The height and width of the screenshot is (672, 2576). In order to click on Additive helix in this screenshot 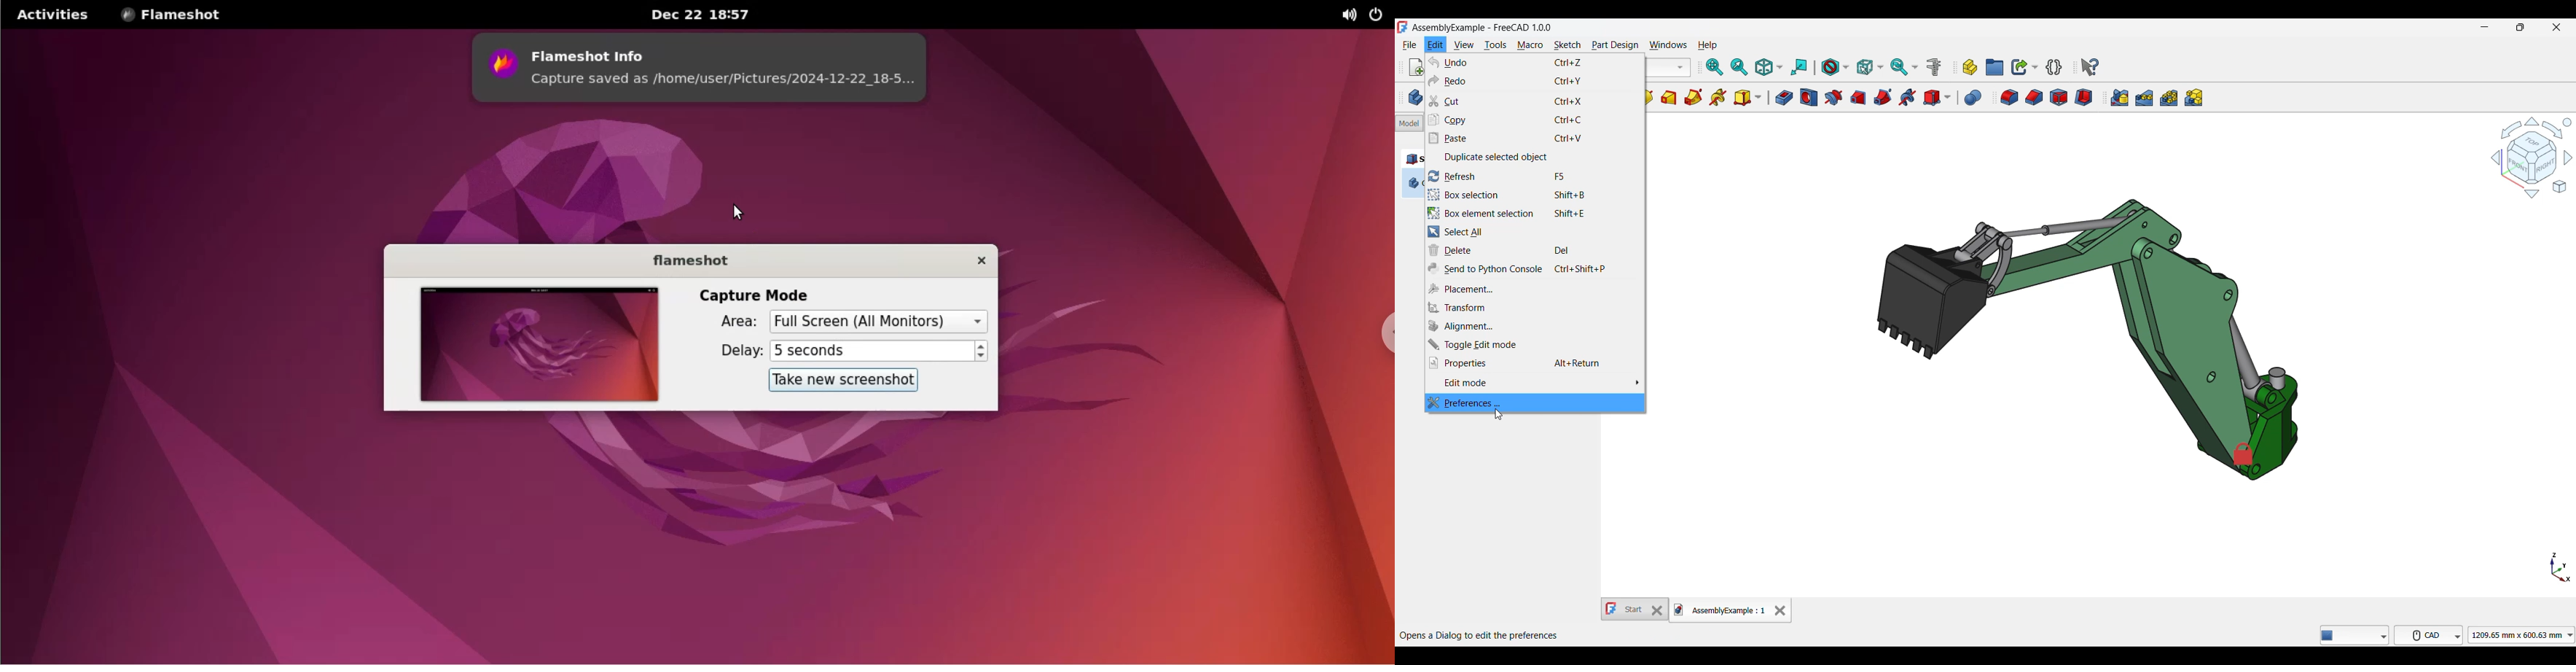, I will do `click(1718, 97)`.